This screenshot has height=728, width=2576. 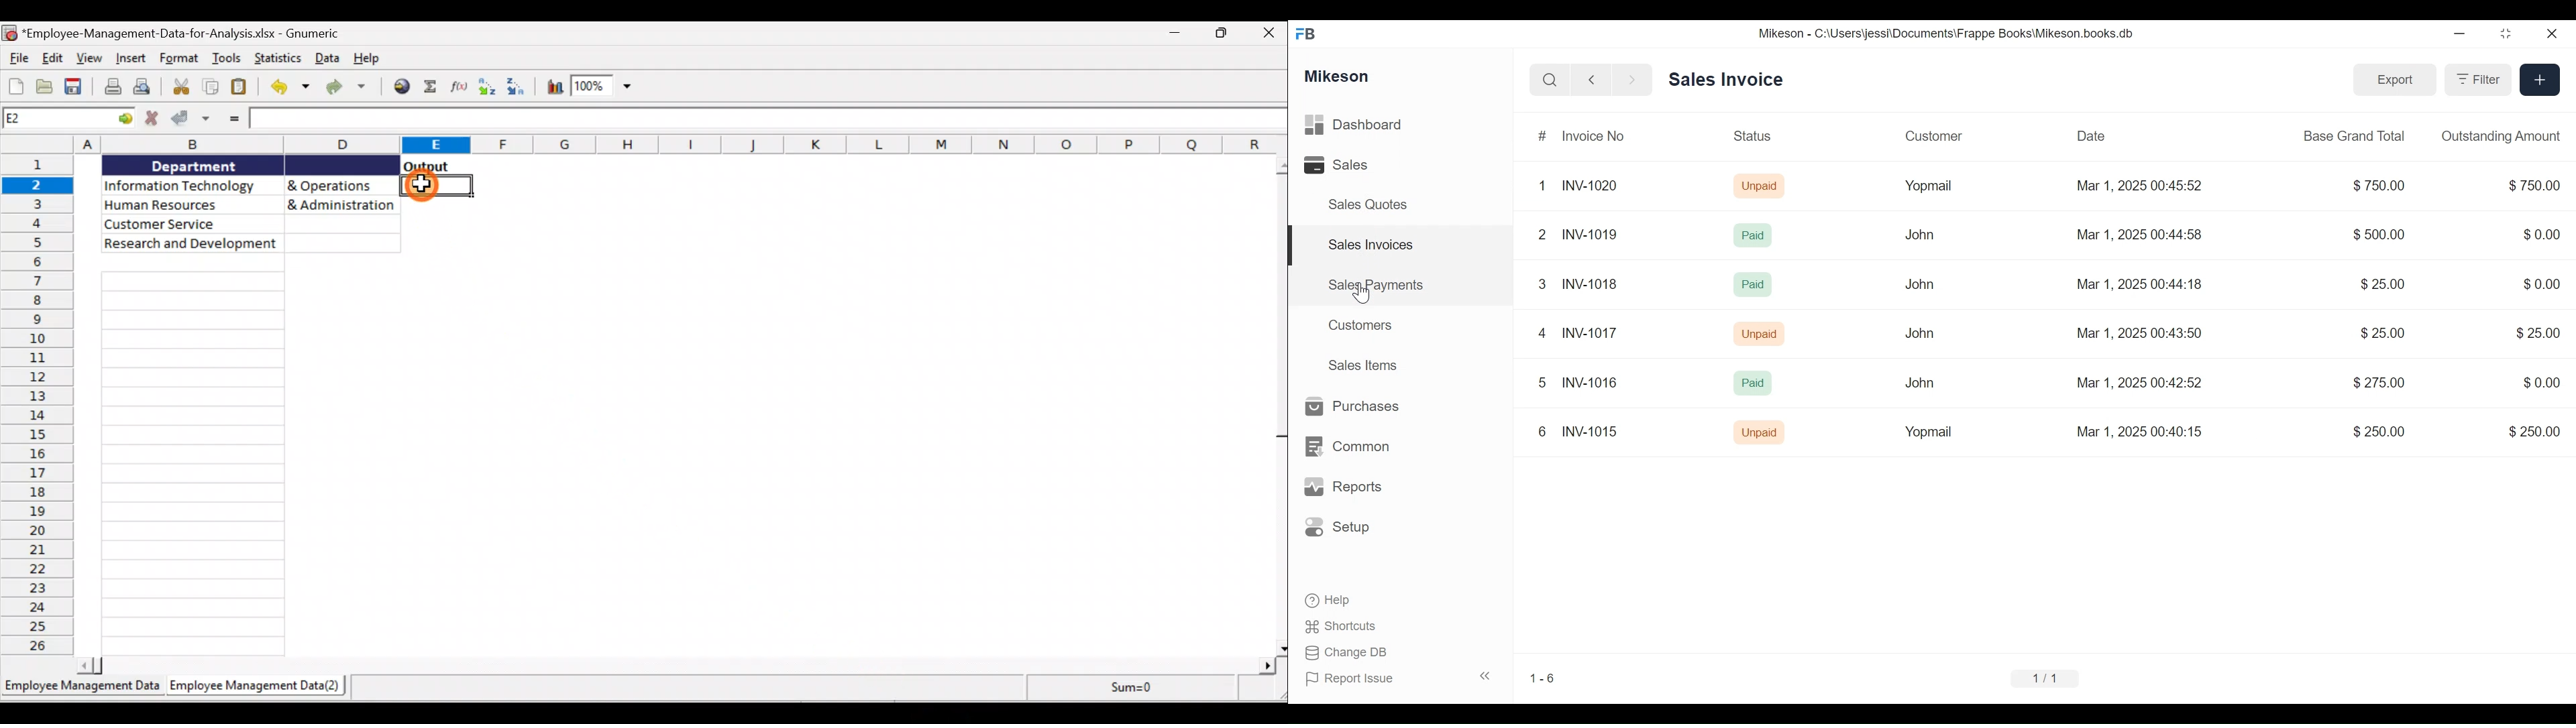 What do you see at coordinates (1366, 246) in the screenshot?
I see `Sales Invoices` at bounding box center [1366, 246].